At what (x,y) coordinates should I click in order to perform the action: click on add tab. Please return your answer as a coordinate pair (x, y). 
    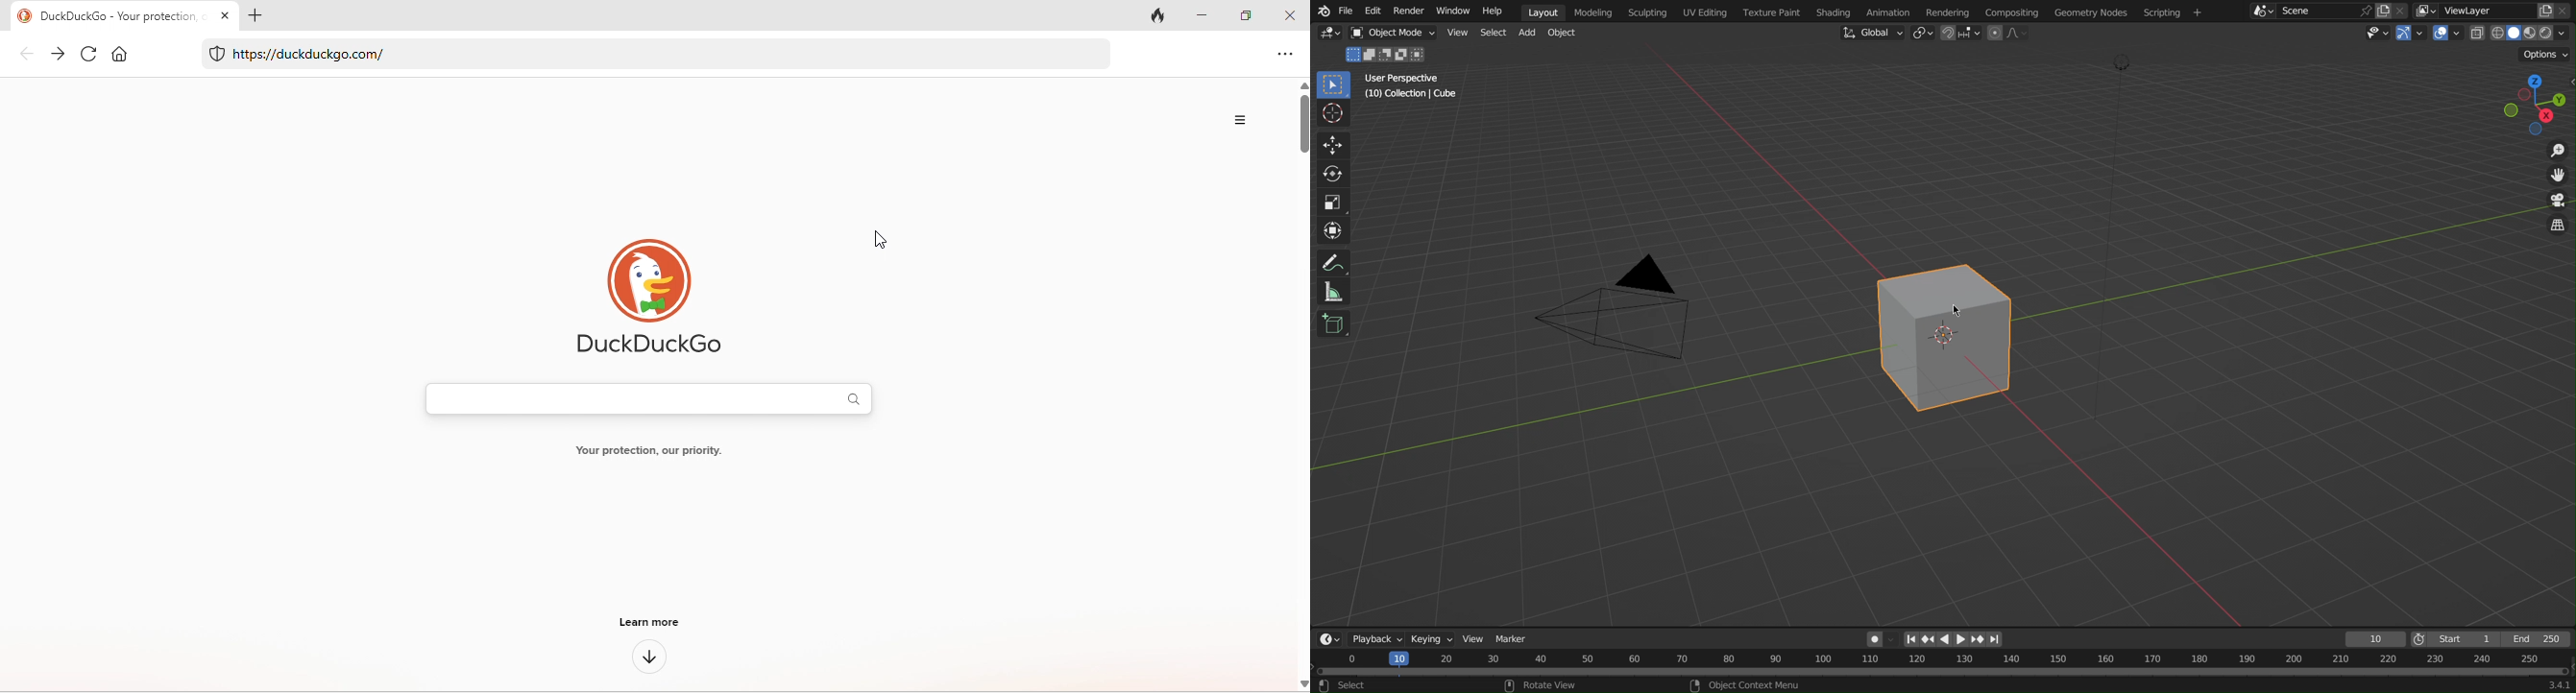
    Looking at the image, I should click on (255, 16).